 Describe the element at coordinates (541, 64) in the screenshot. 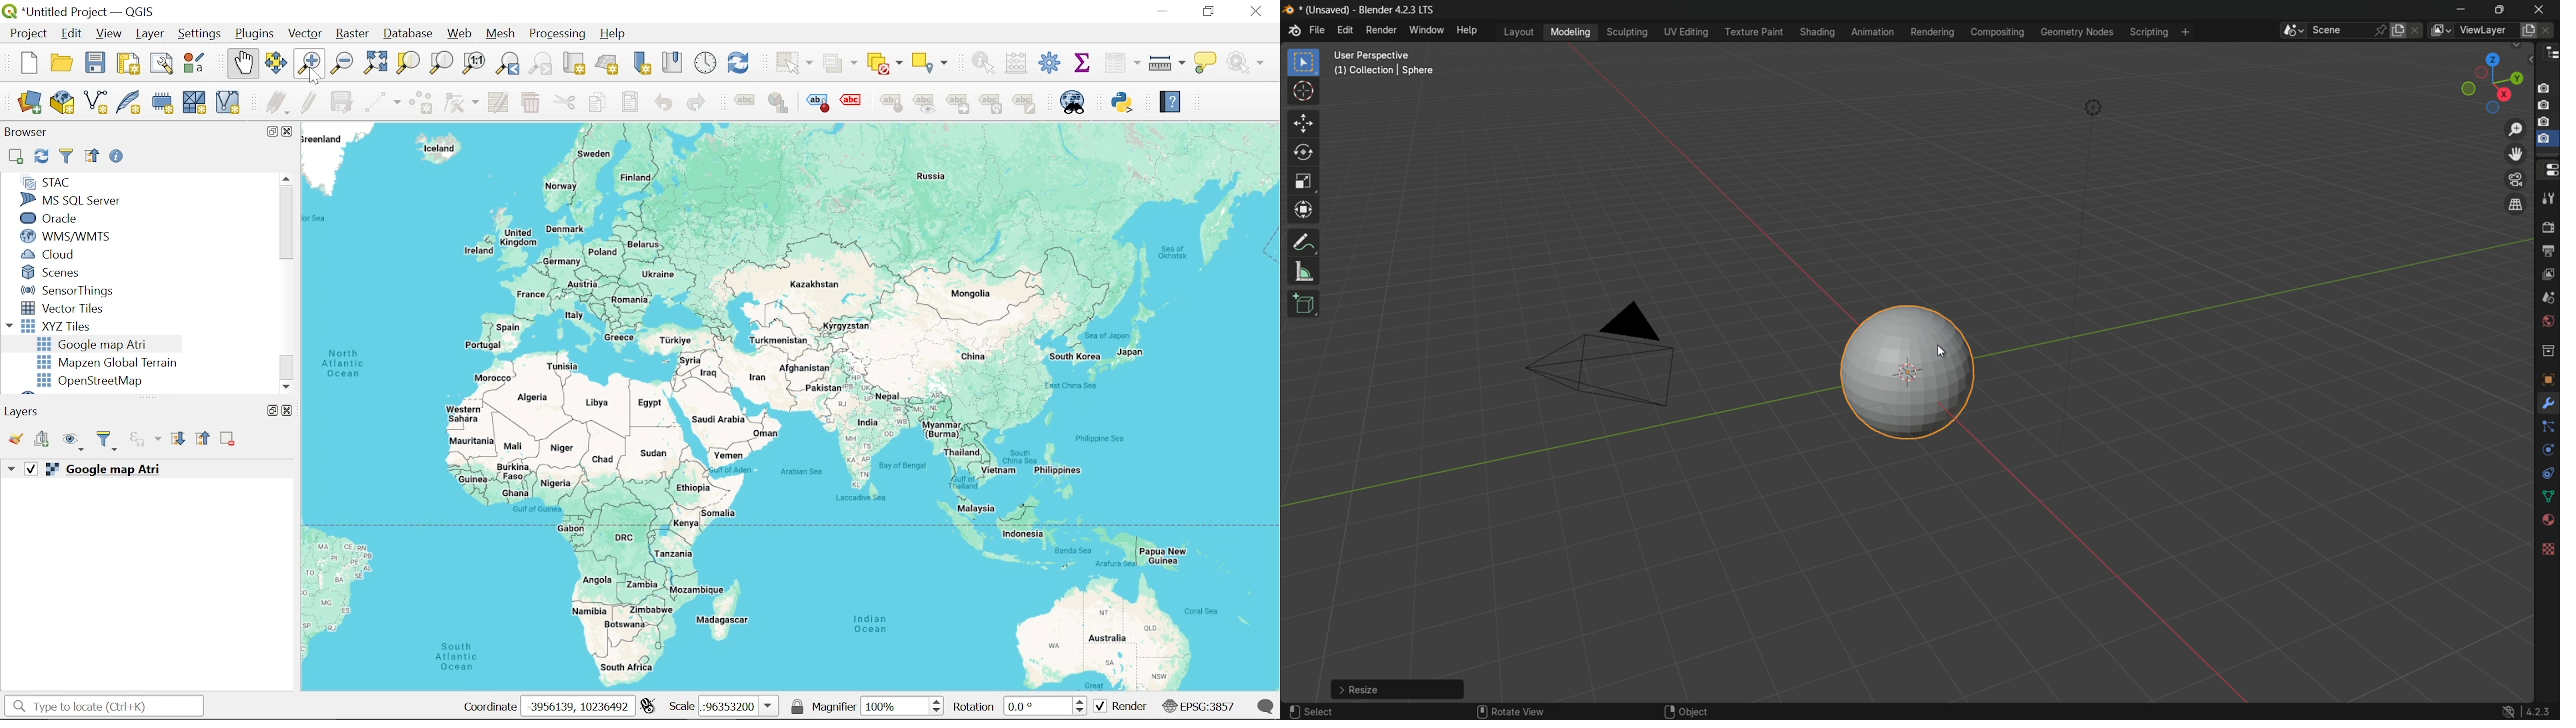

I see `Zoom next` at that location.